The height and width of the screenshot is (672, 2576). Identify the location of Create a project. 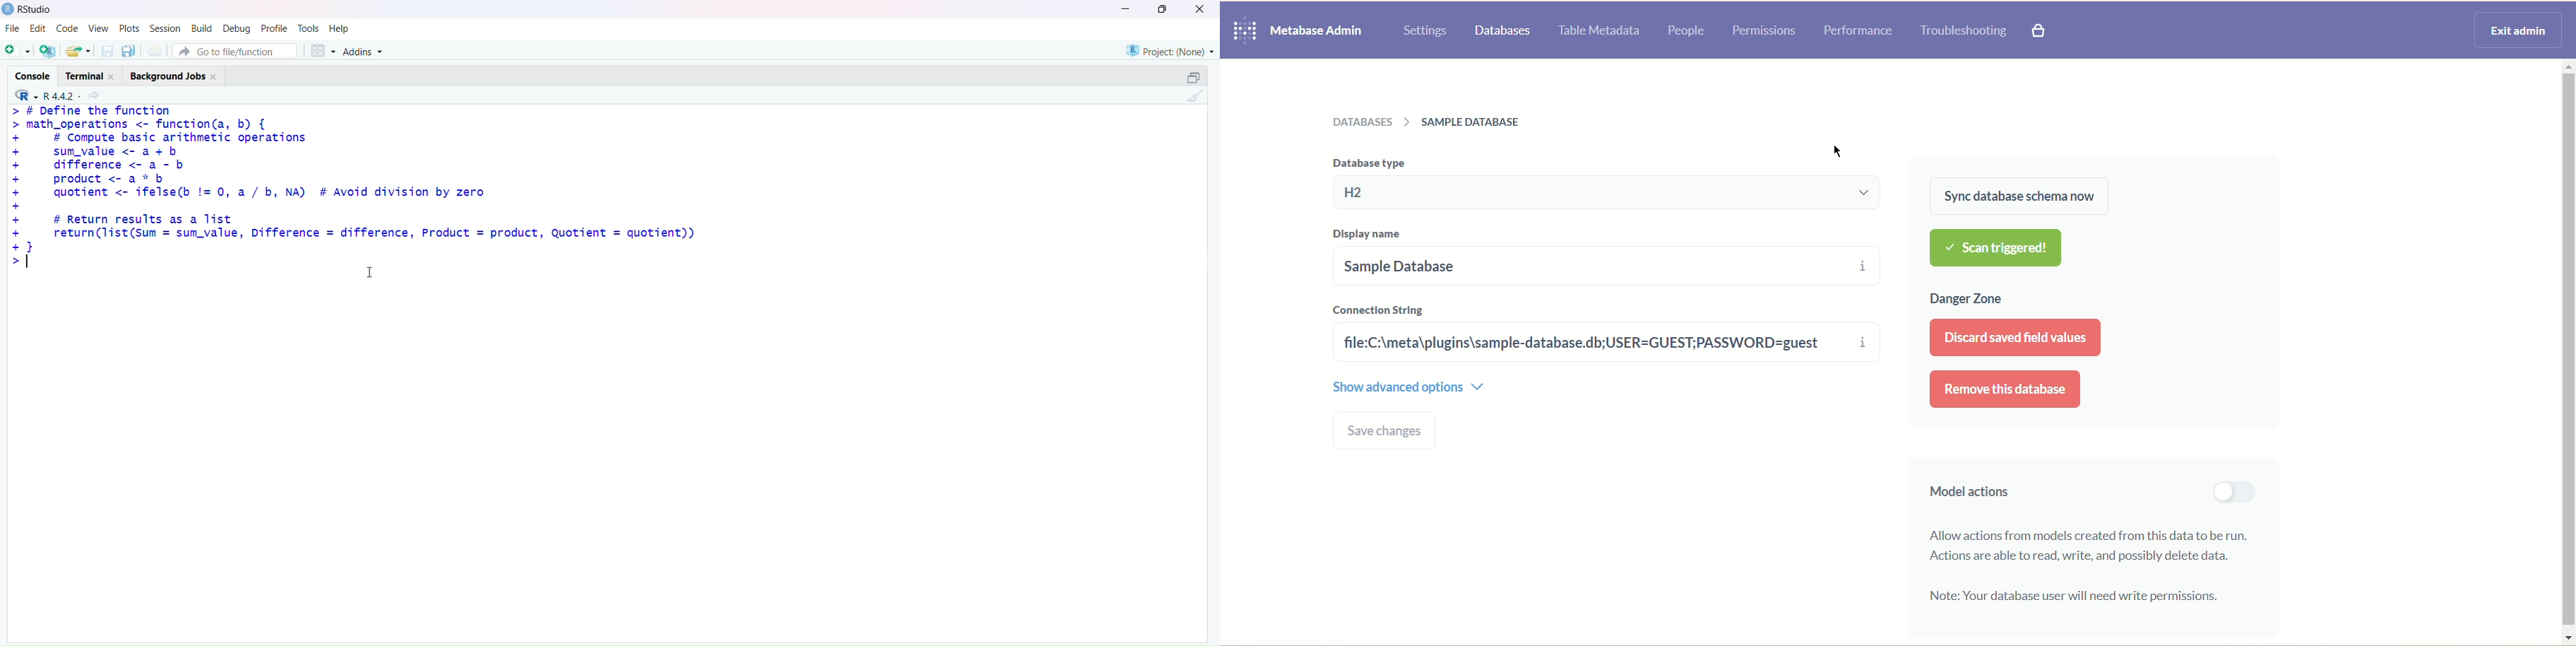
(46, 49).